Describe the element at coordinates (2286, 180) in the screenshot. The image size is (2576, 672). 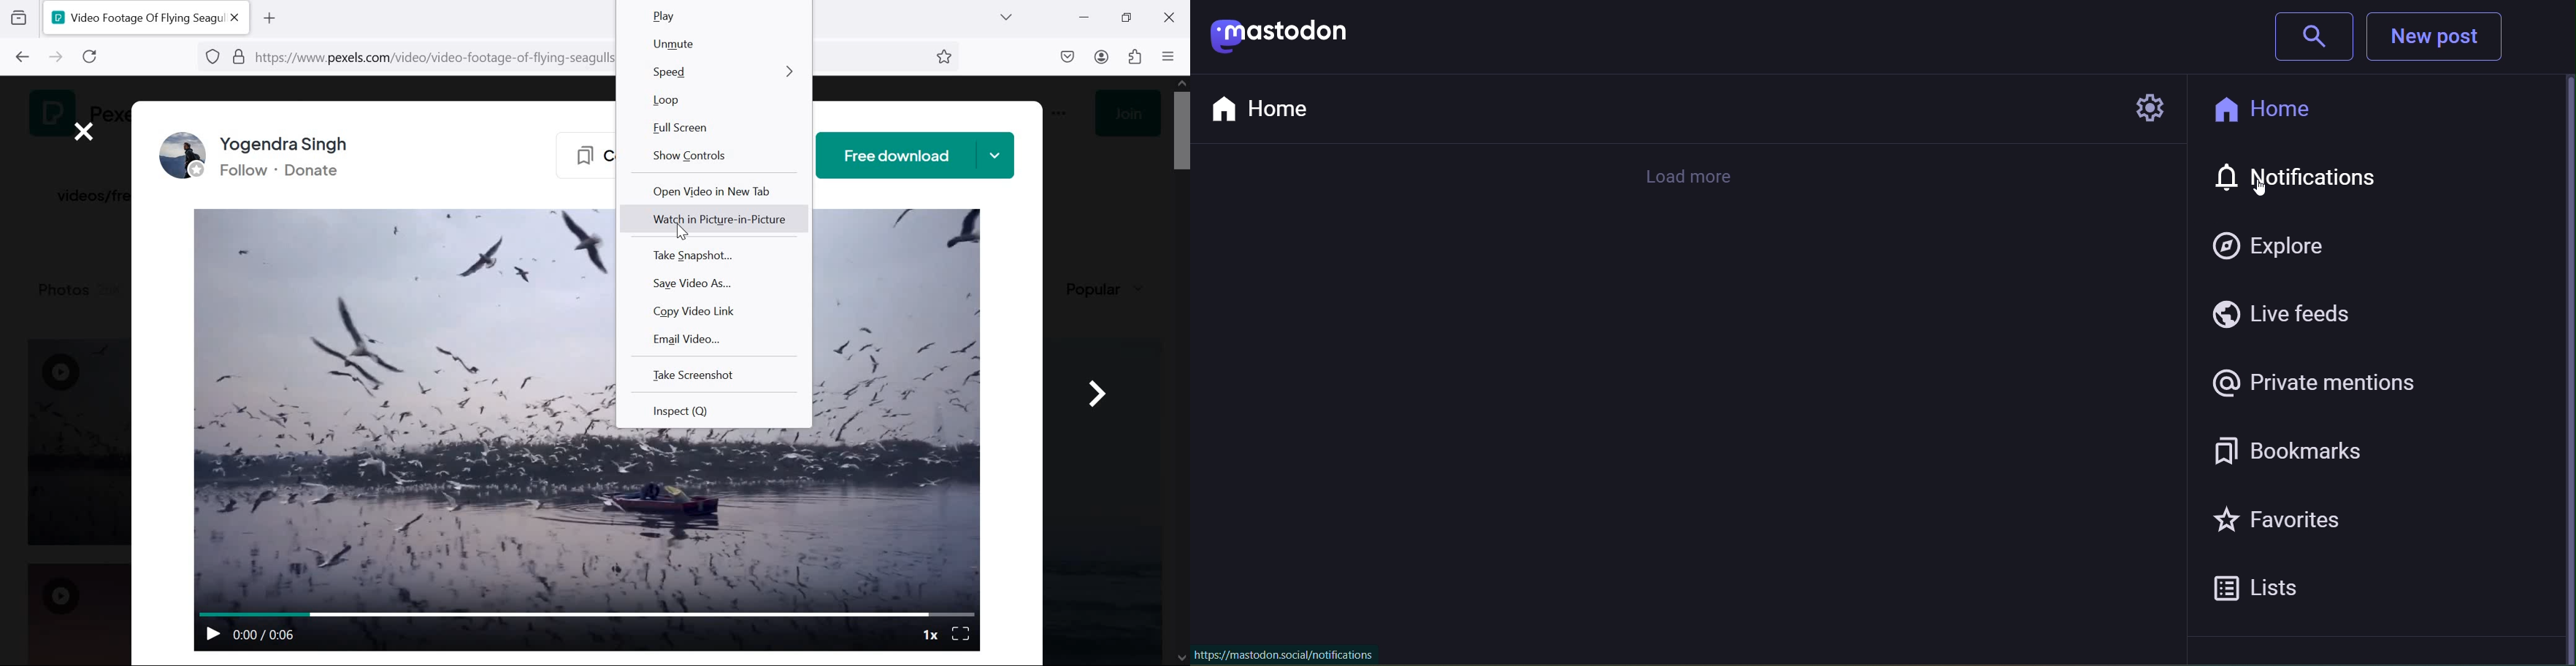
I see `notifications` at that location.